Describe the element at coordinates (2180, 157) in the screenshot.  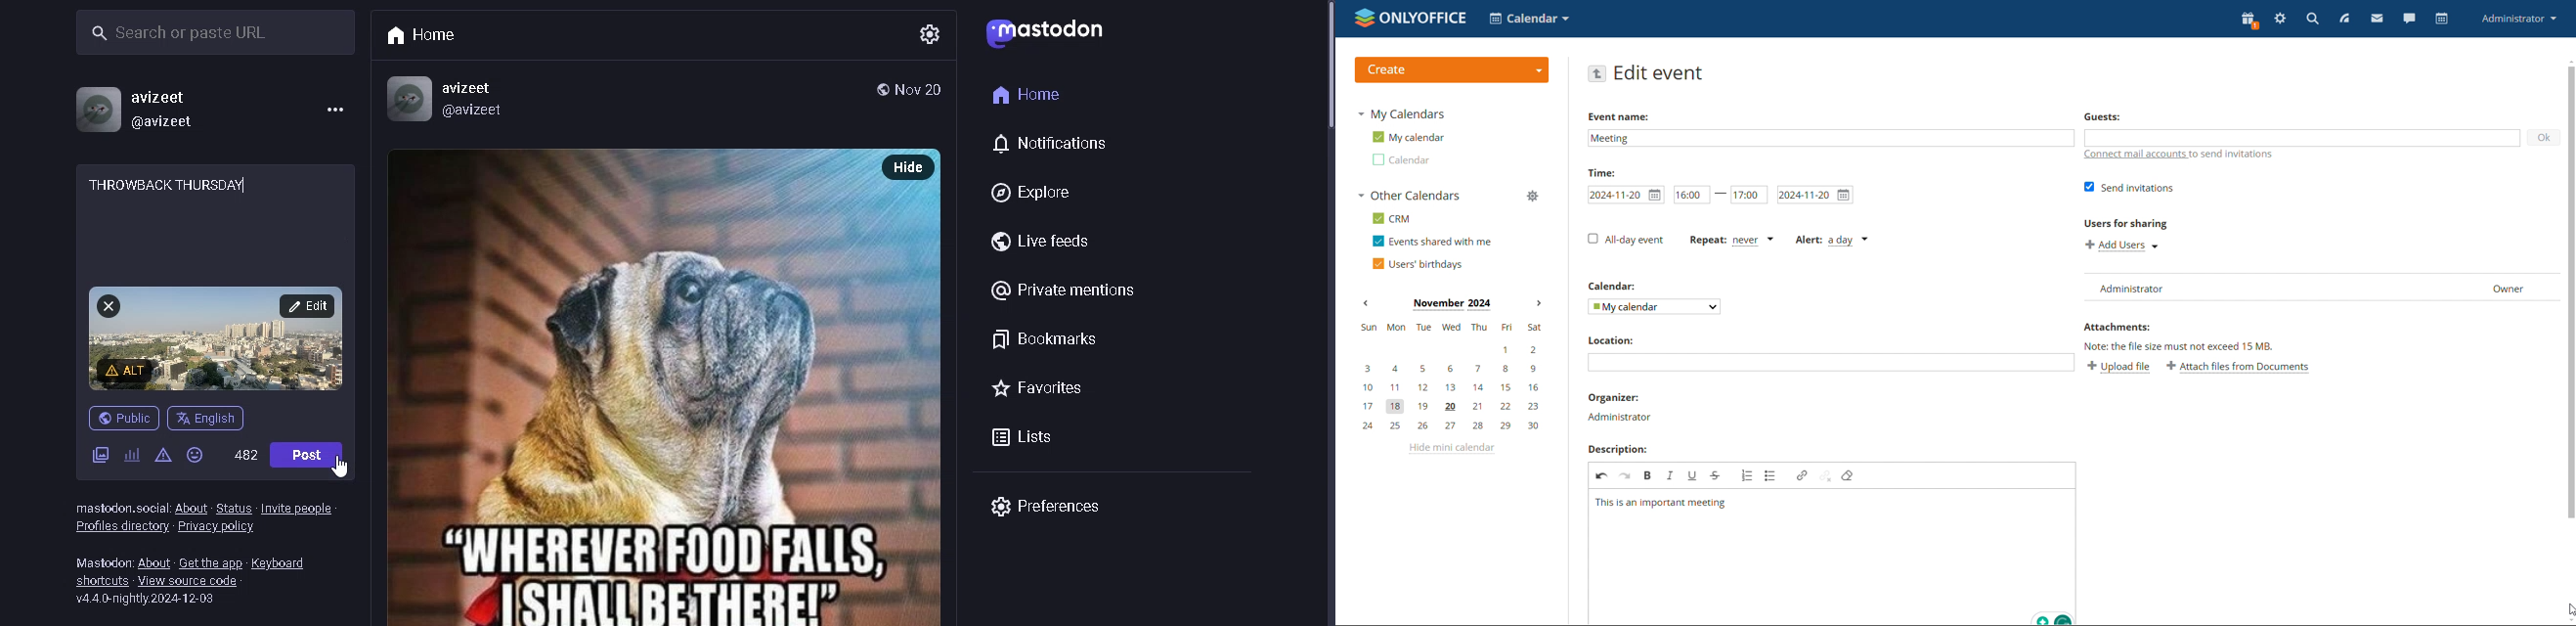
I see `connect mail accounts` at that location.